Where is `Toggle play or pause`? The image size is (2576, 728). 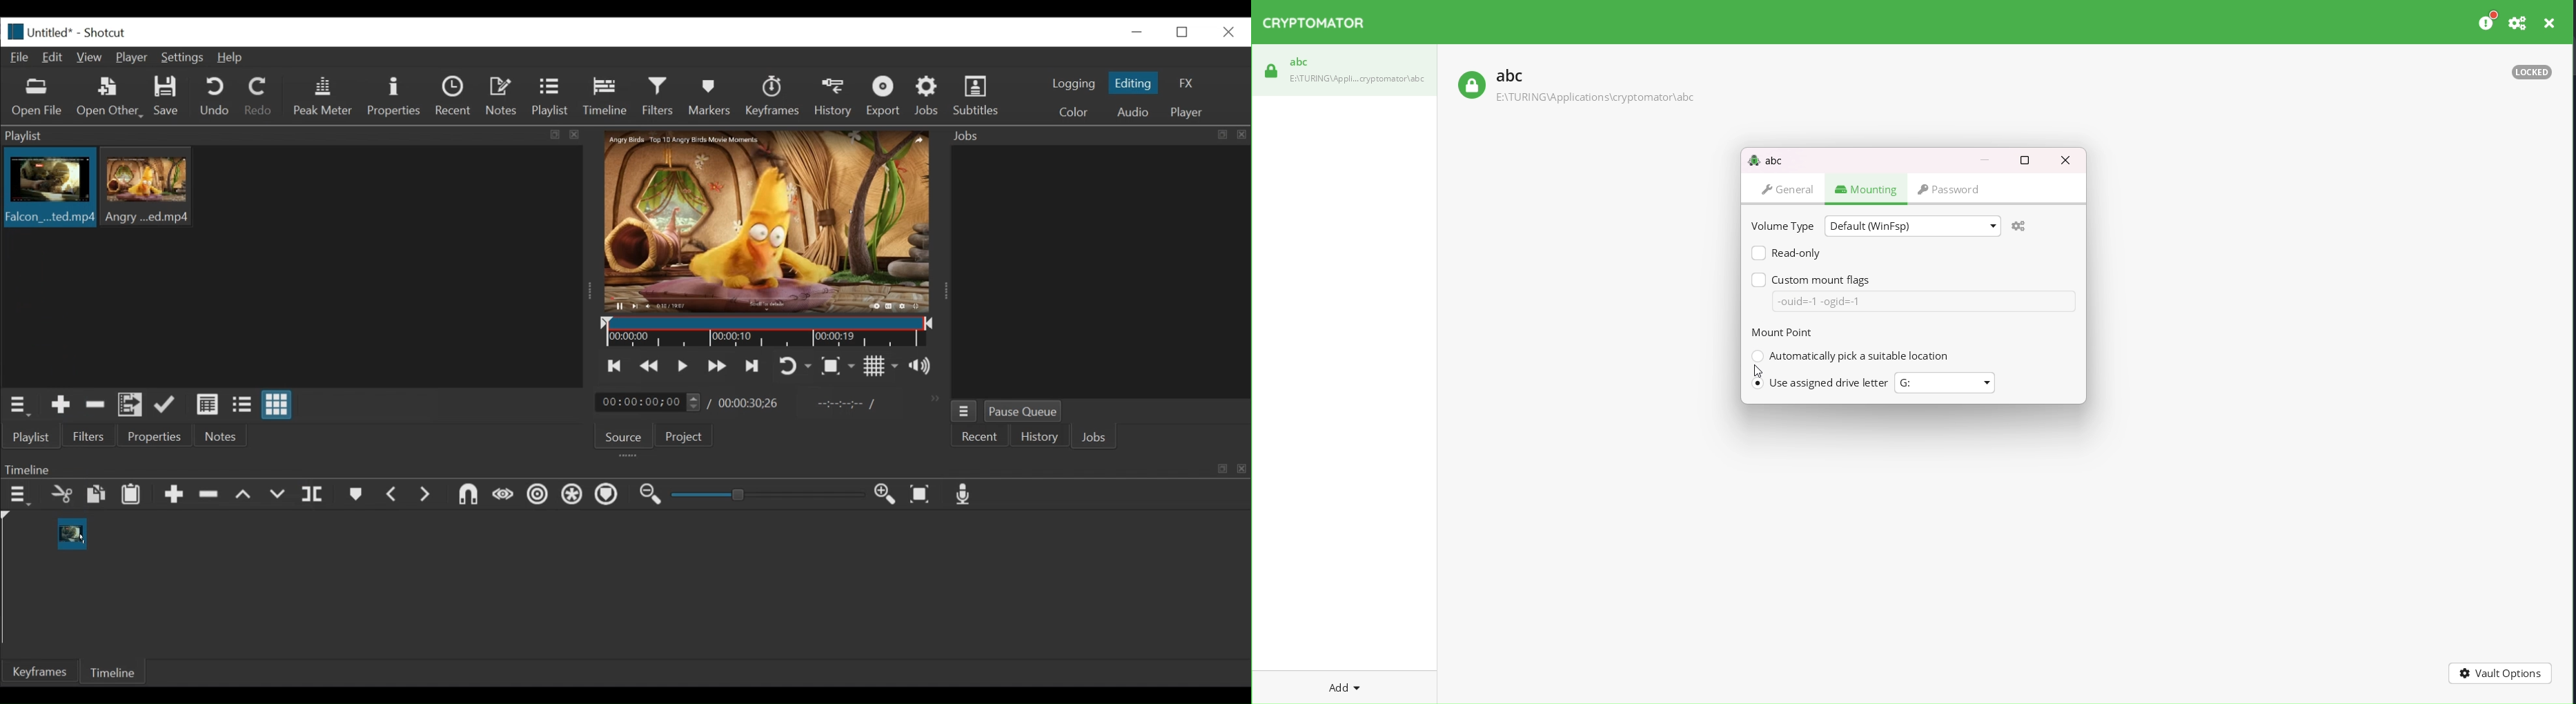 Toggle play or pause is located at coordinates (684, 366).